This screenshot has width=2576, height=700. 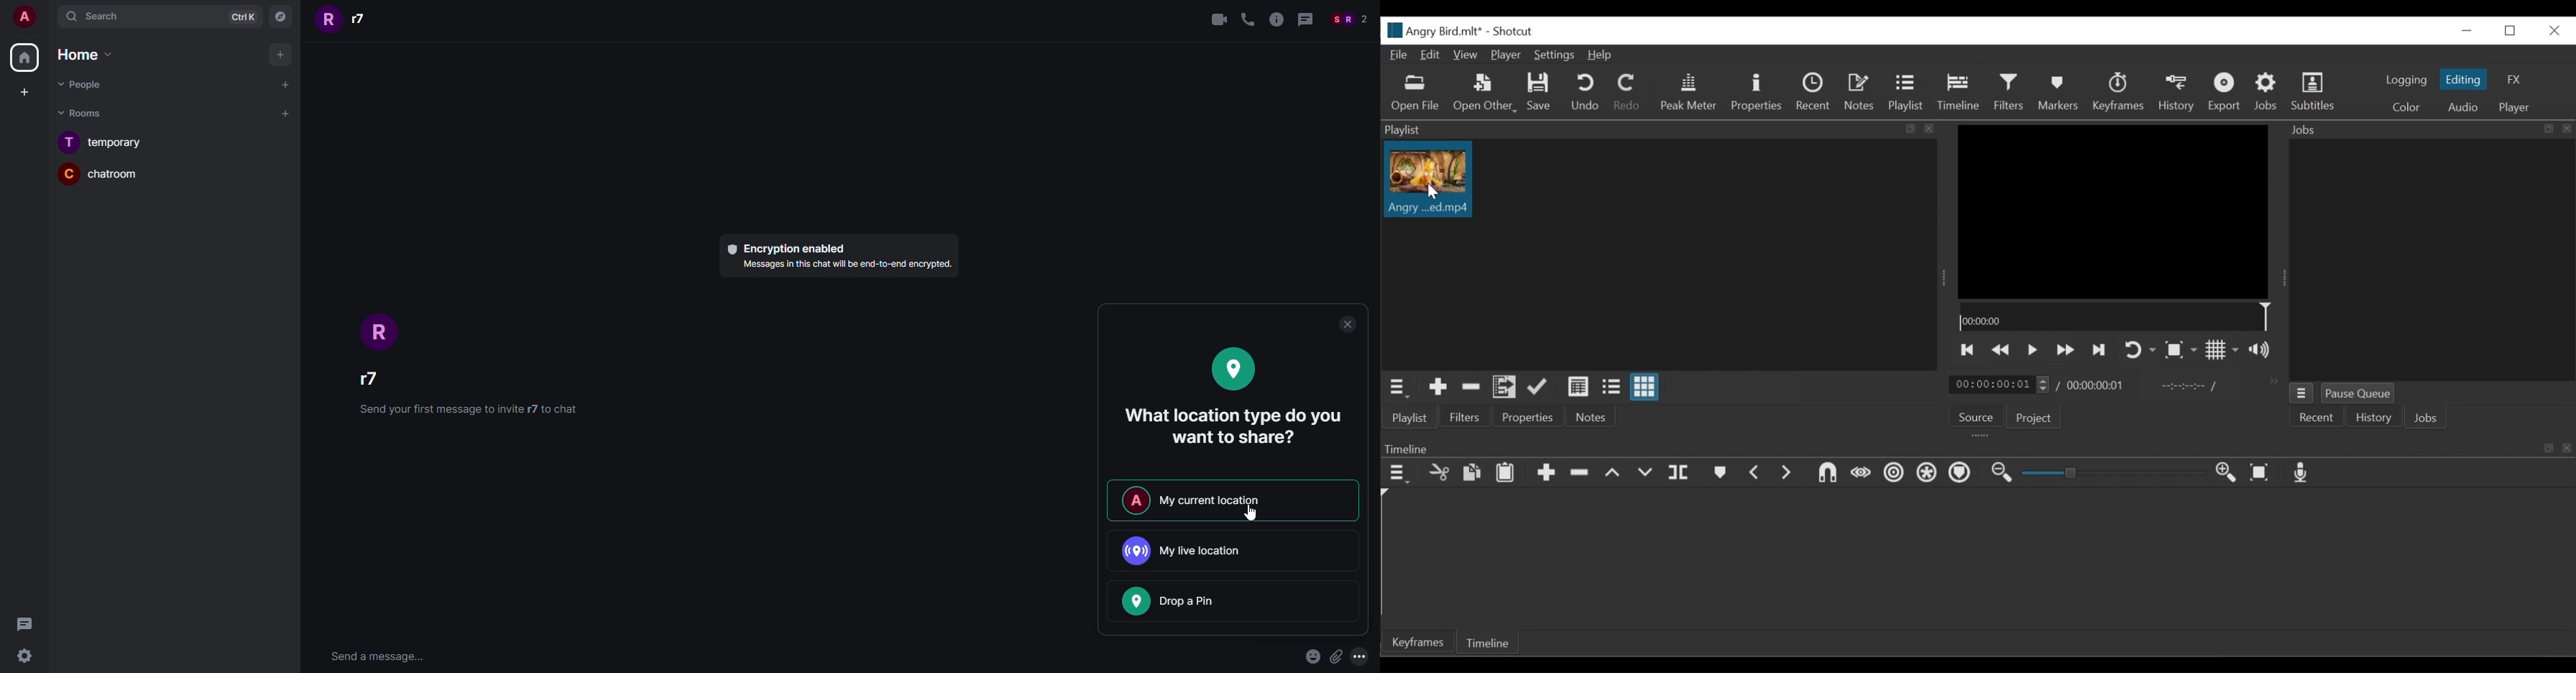 What do you see at coordinates (1613, 388) in the screenshot?
I see `View as files` at bounding box center [1613, 388].